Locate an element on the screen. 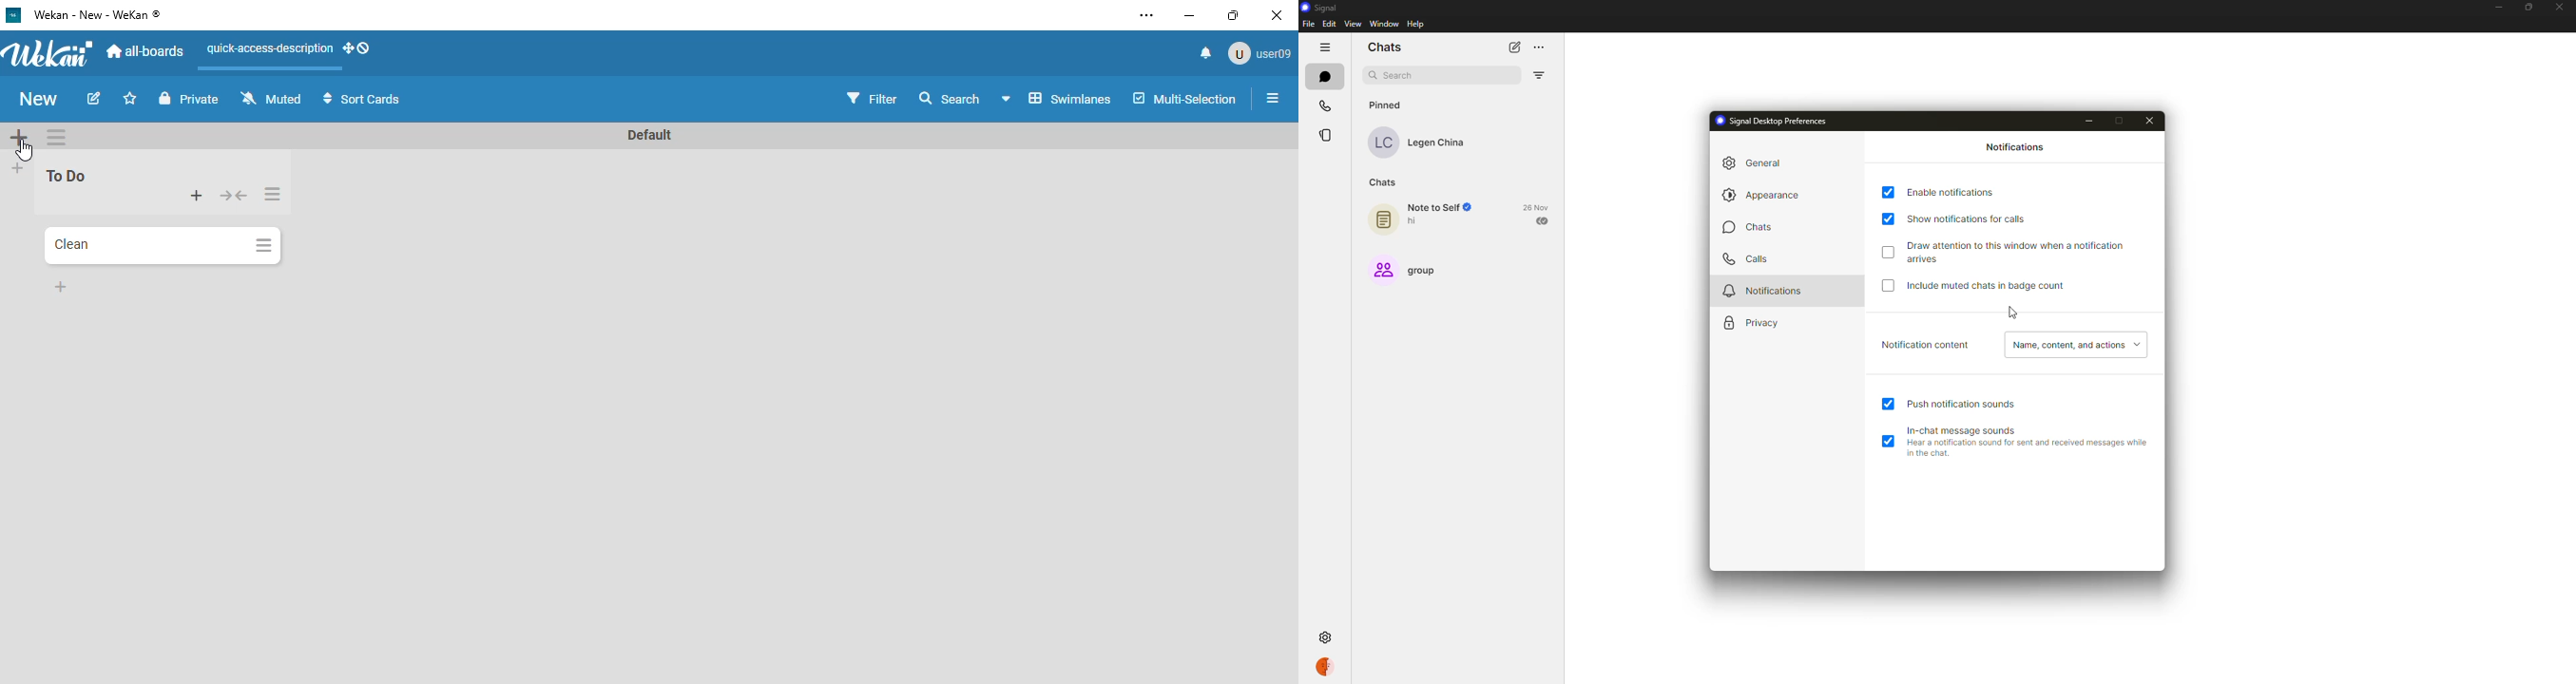 This screenshot has width=2576, height=700. add card to top of list is located at coordinates (197, 196).